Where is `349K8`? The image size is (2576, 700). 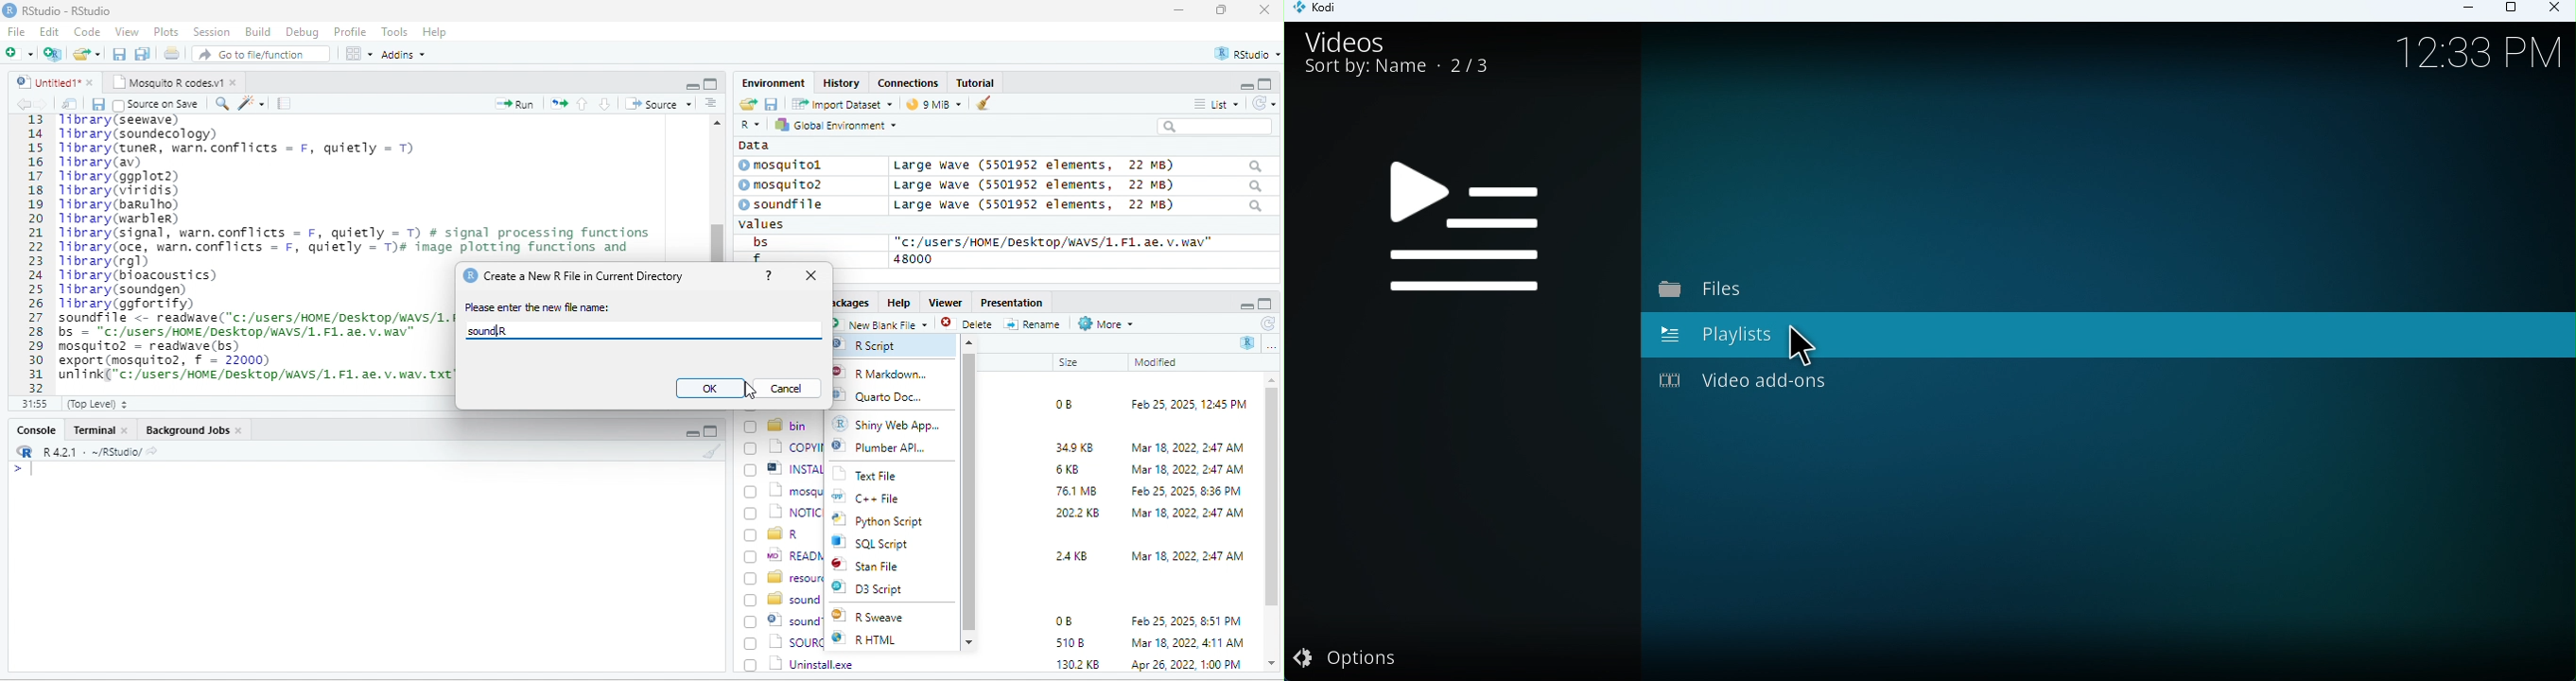
349K8 is located at coordinates (1075, 448).